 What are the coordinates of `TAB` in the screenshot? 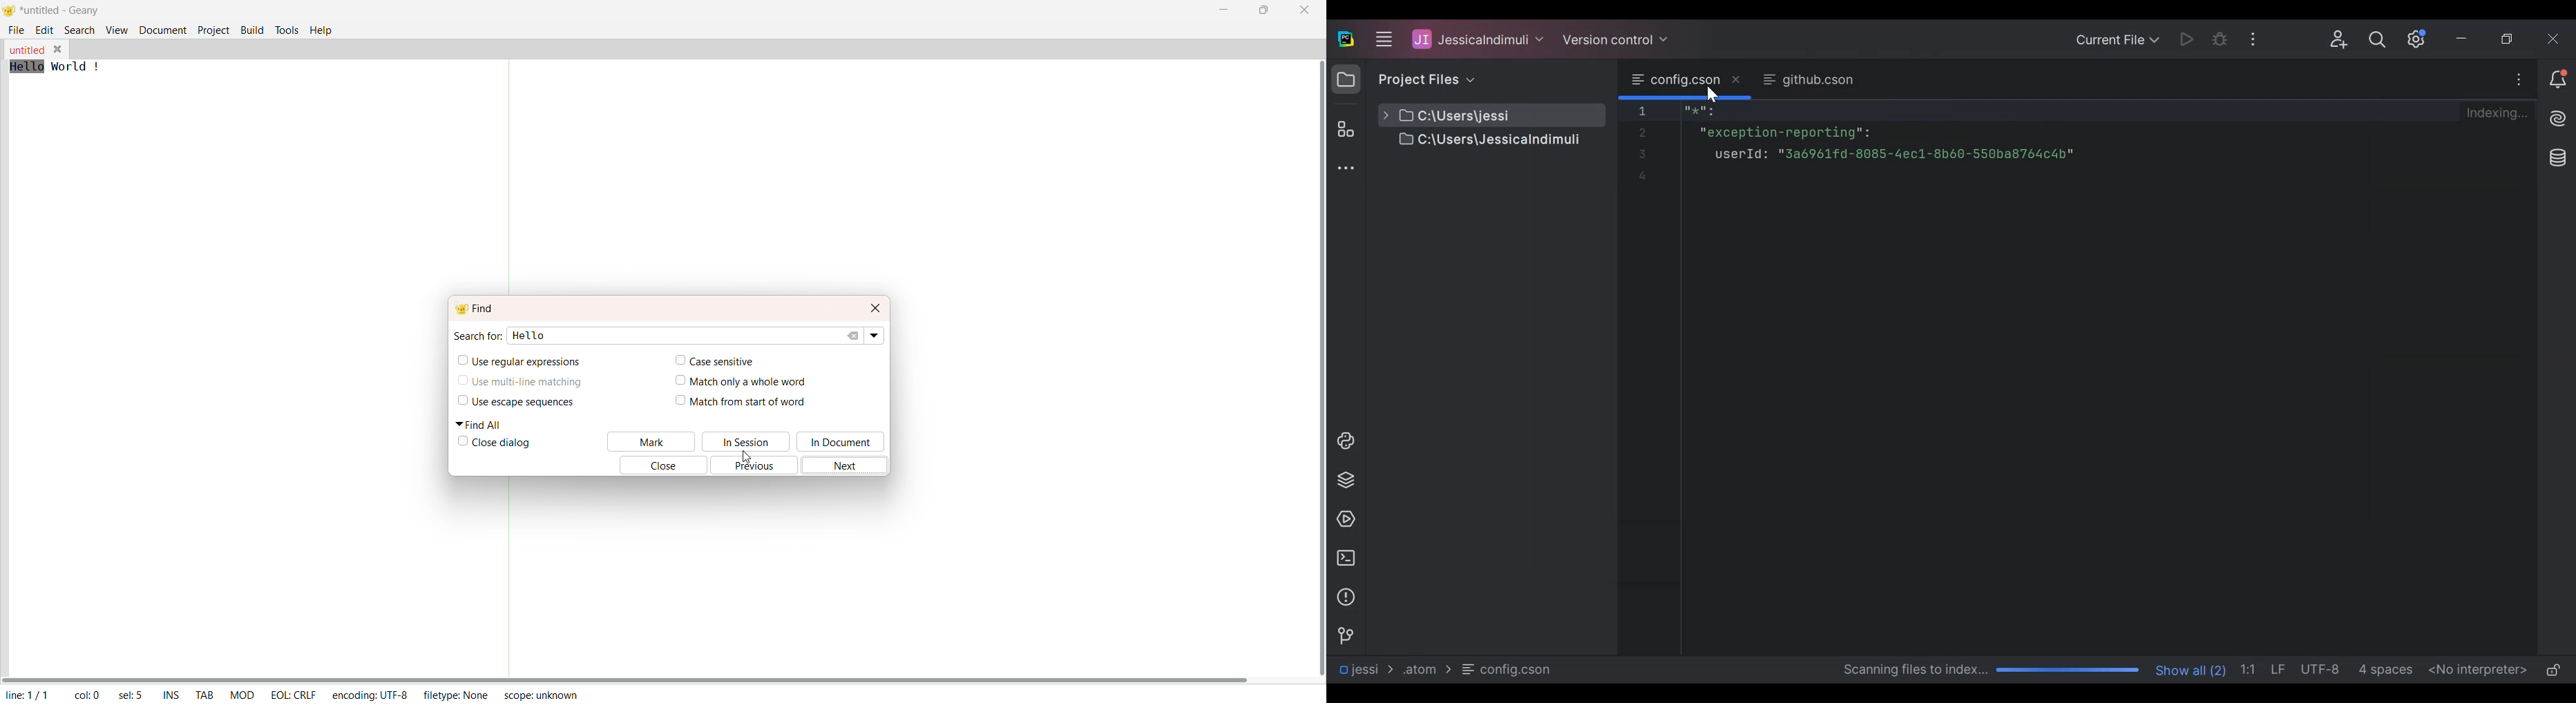 It's located at (202, 692).